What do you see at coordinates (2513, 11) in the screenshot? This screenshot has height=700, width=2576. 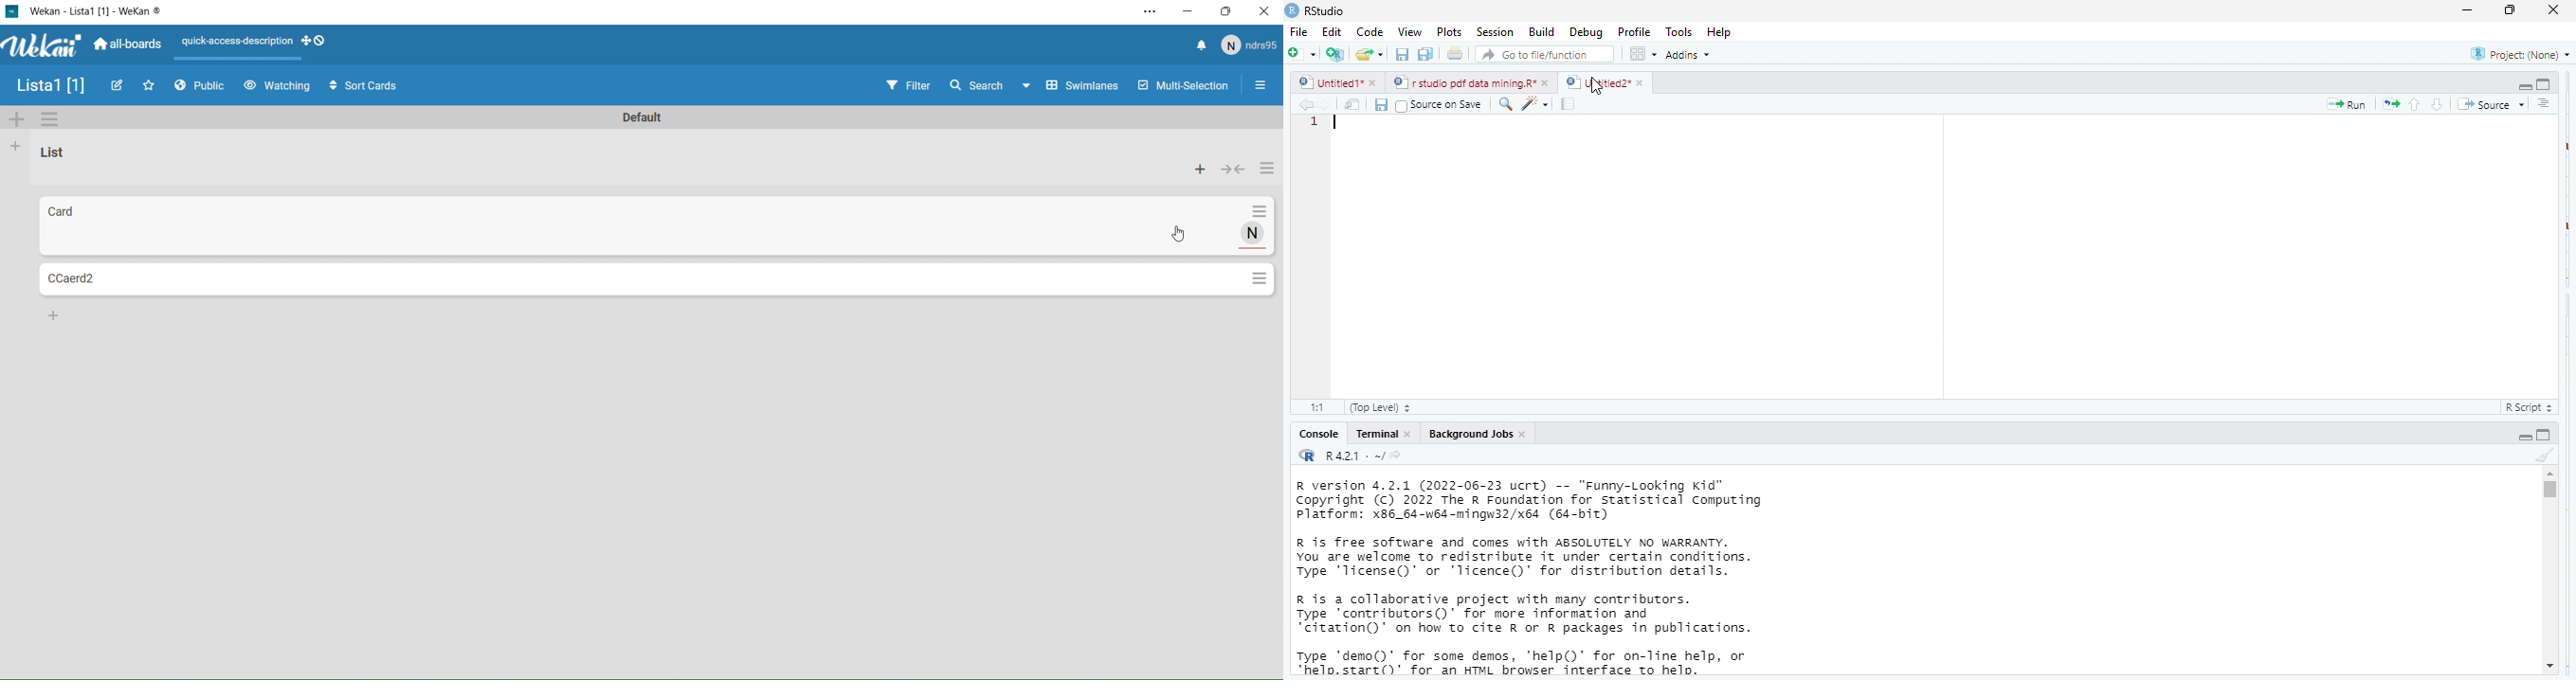 I see `maximize` at bounding box center [2513, 11].